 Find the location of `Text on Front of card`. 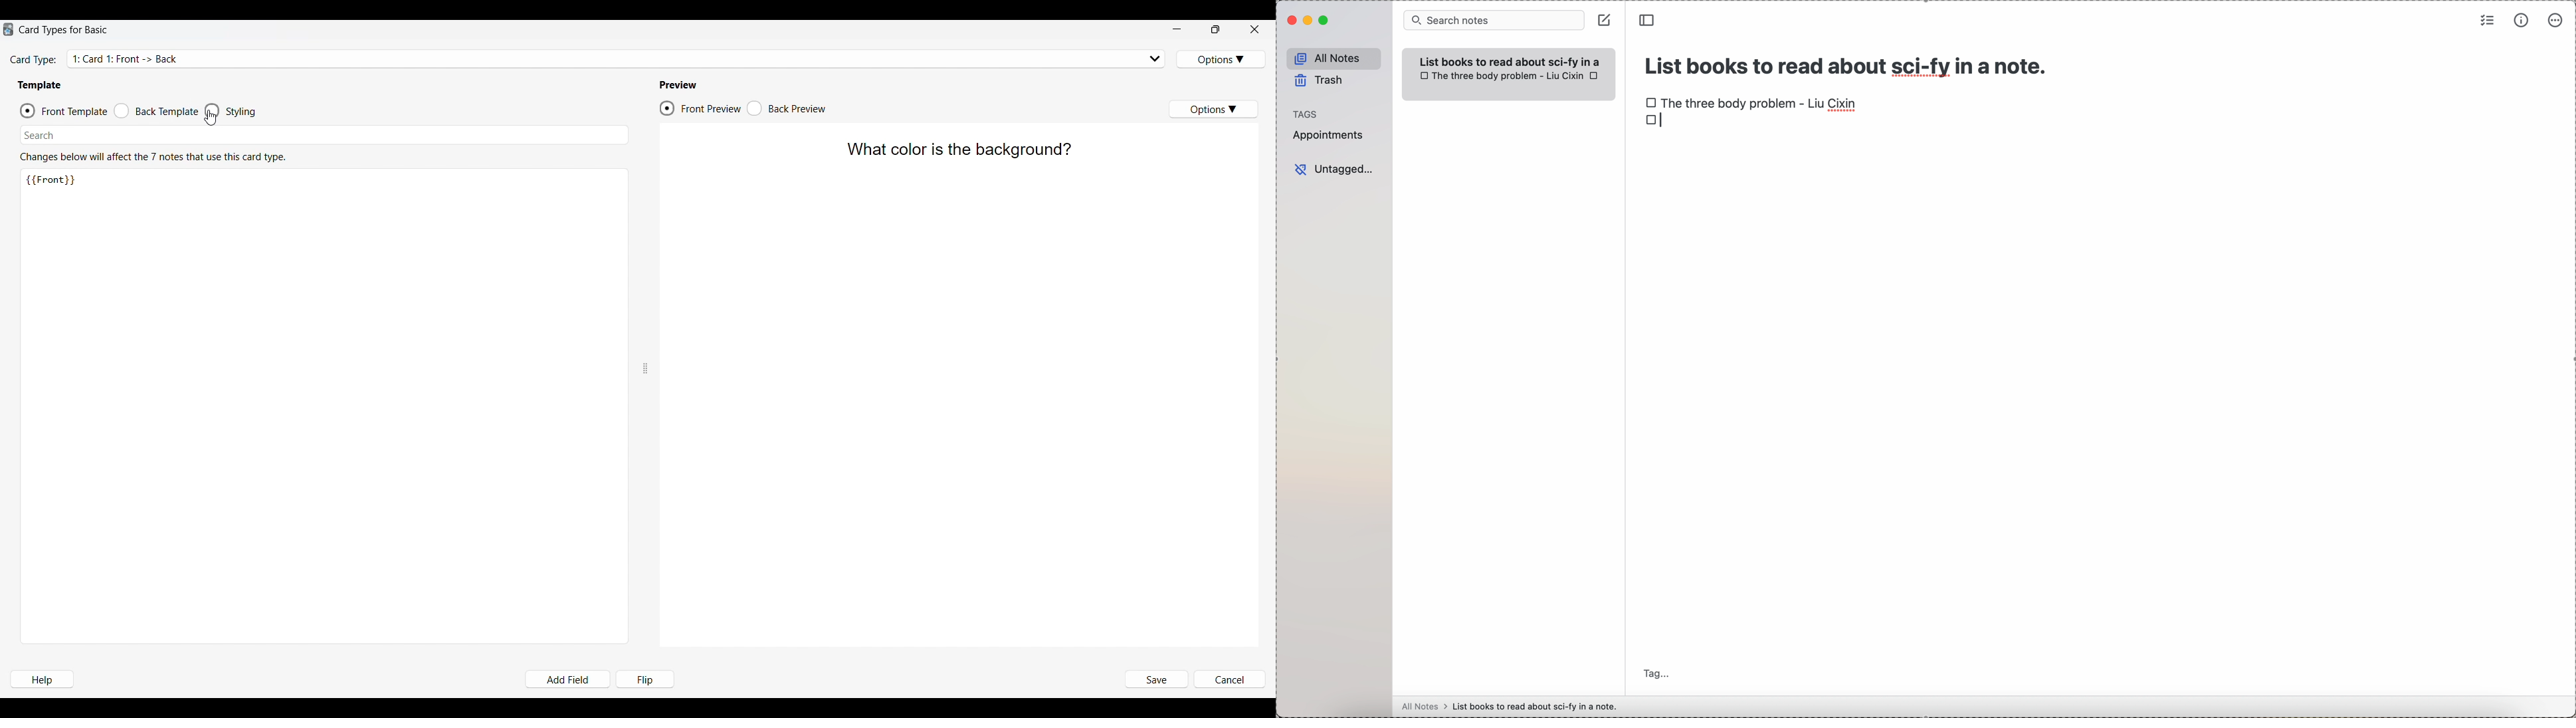

Text on Front of card is located at coordinates (59, 183).